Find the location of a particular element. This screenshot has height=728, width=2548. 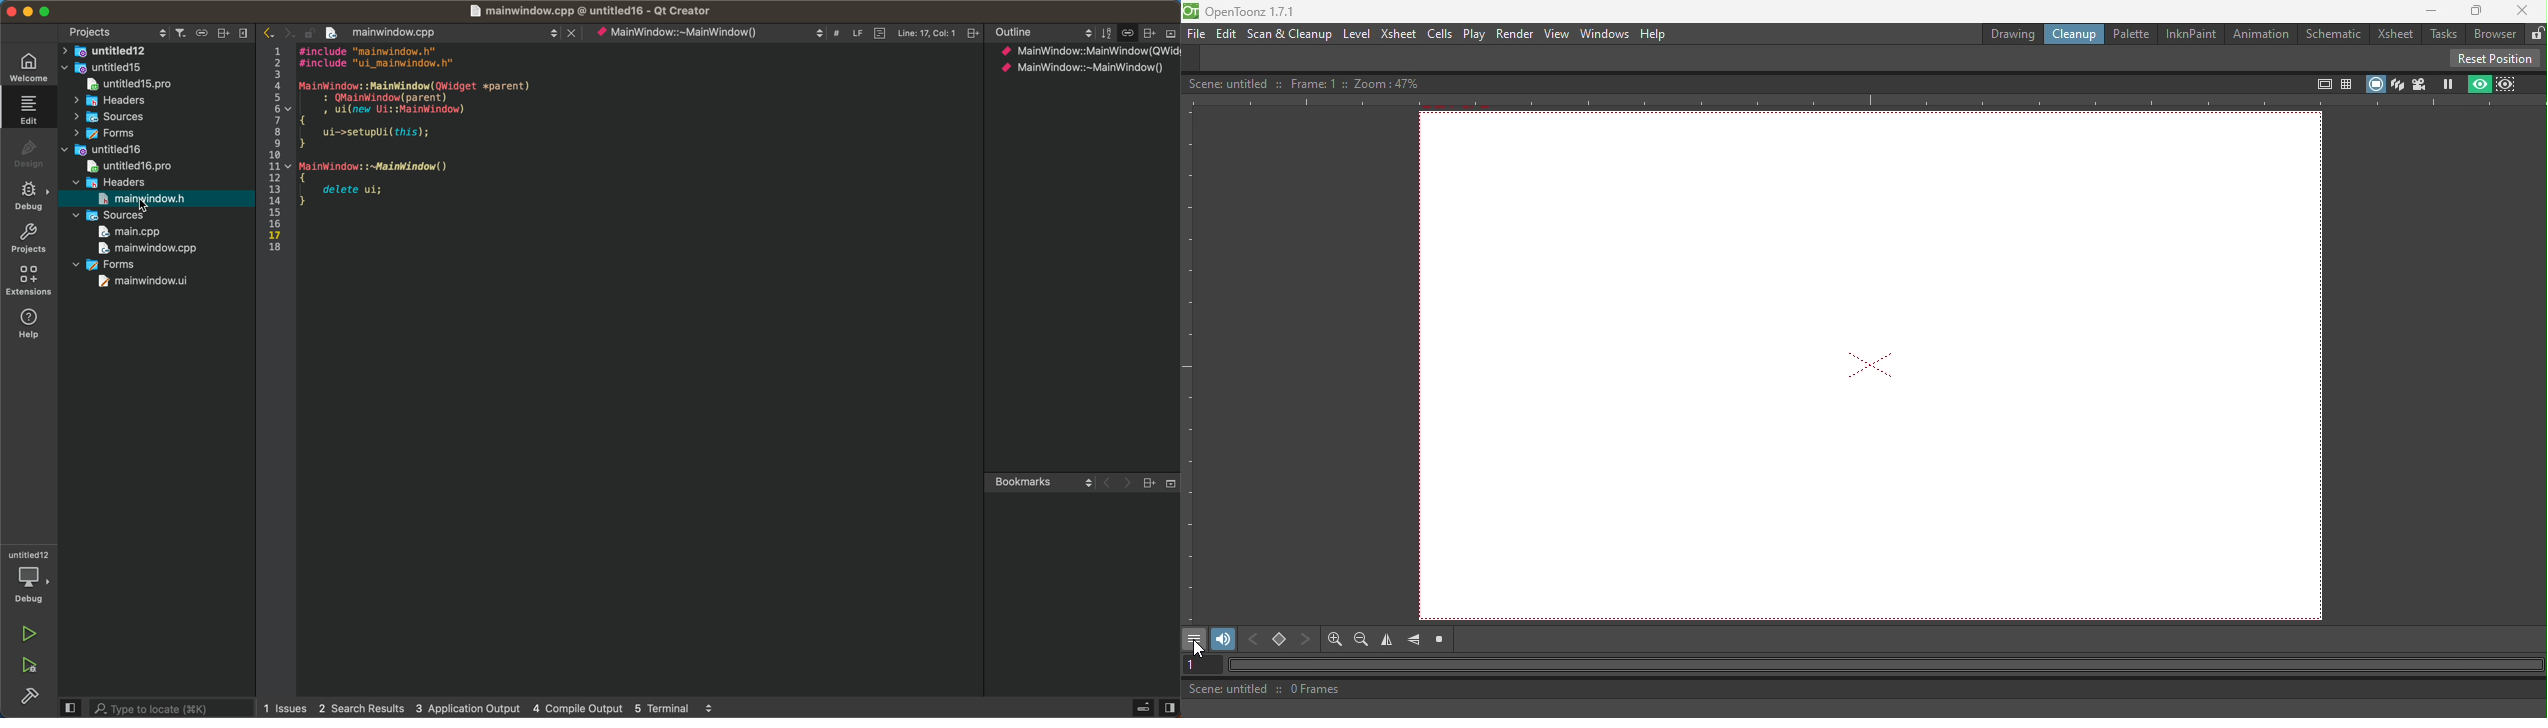

Set key is located at coordinates (1280, 641).